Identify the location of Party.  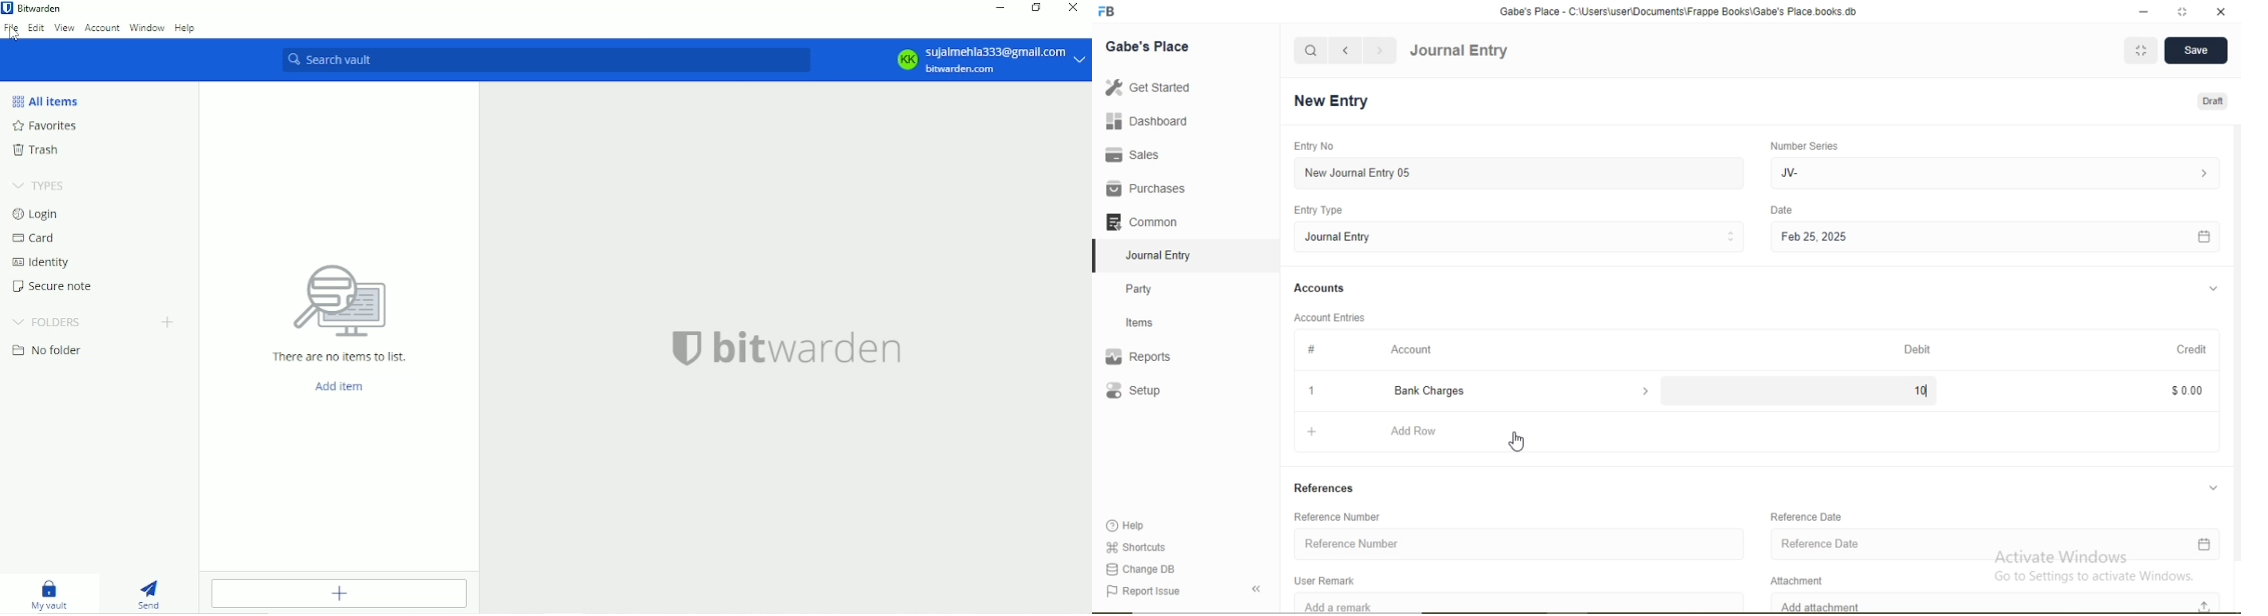
(1151, 287).